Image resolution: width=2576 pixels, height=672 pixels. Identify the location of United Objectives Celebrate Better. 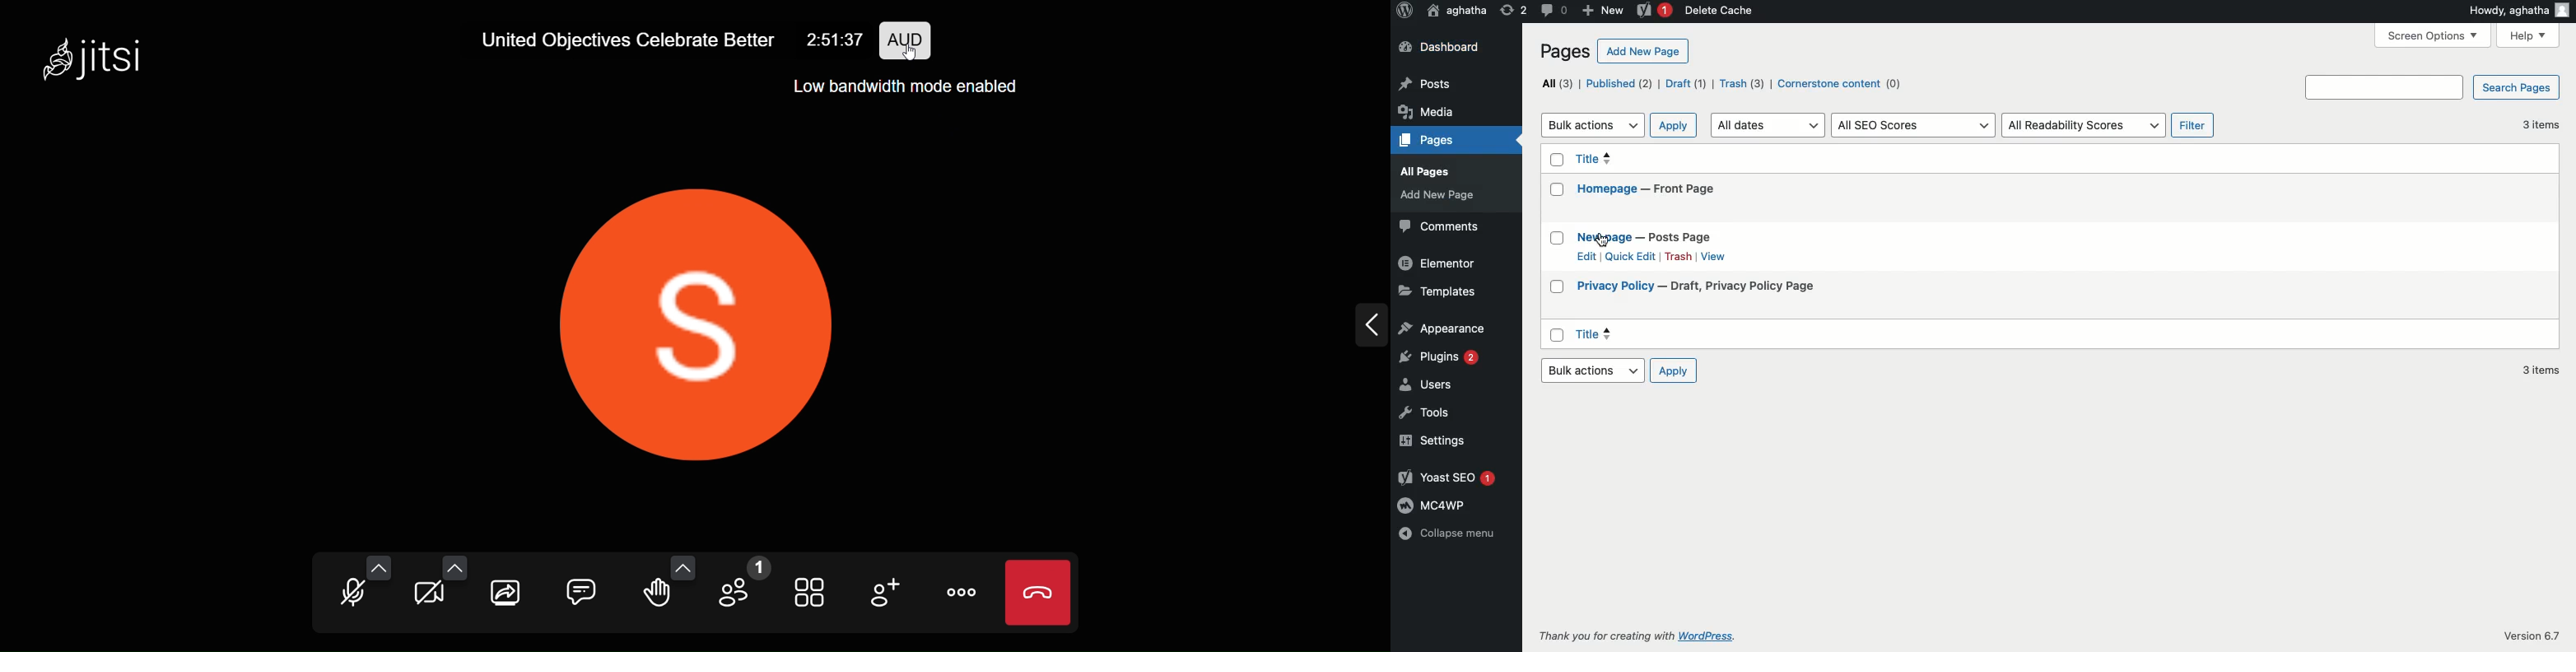
(627, 41).